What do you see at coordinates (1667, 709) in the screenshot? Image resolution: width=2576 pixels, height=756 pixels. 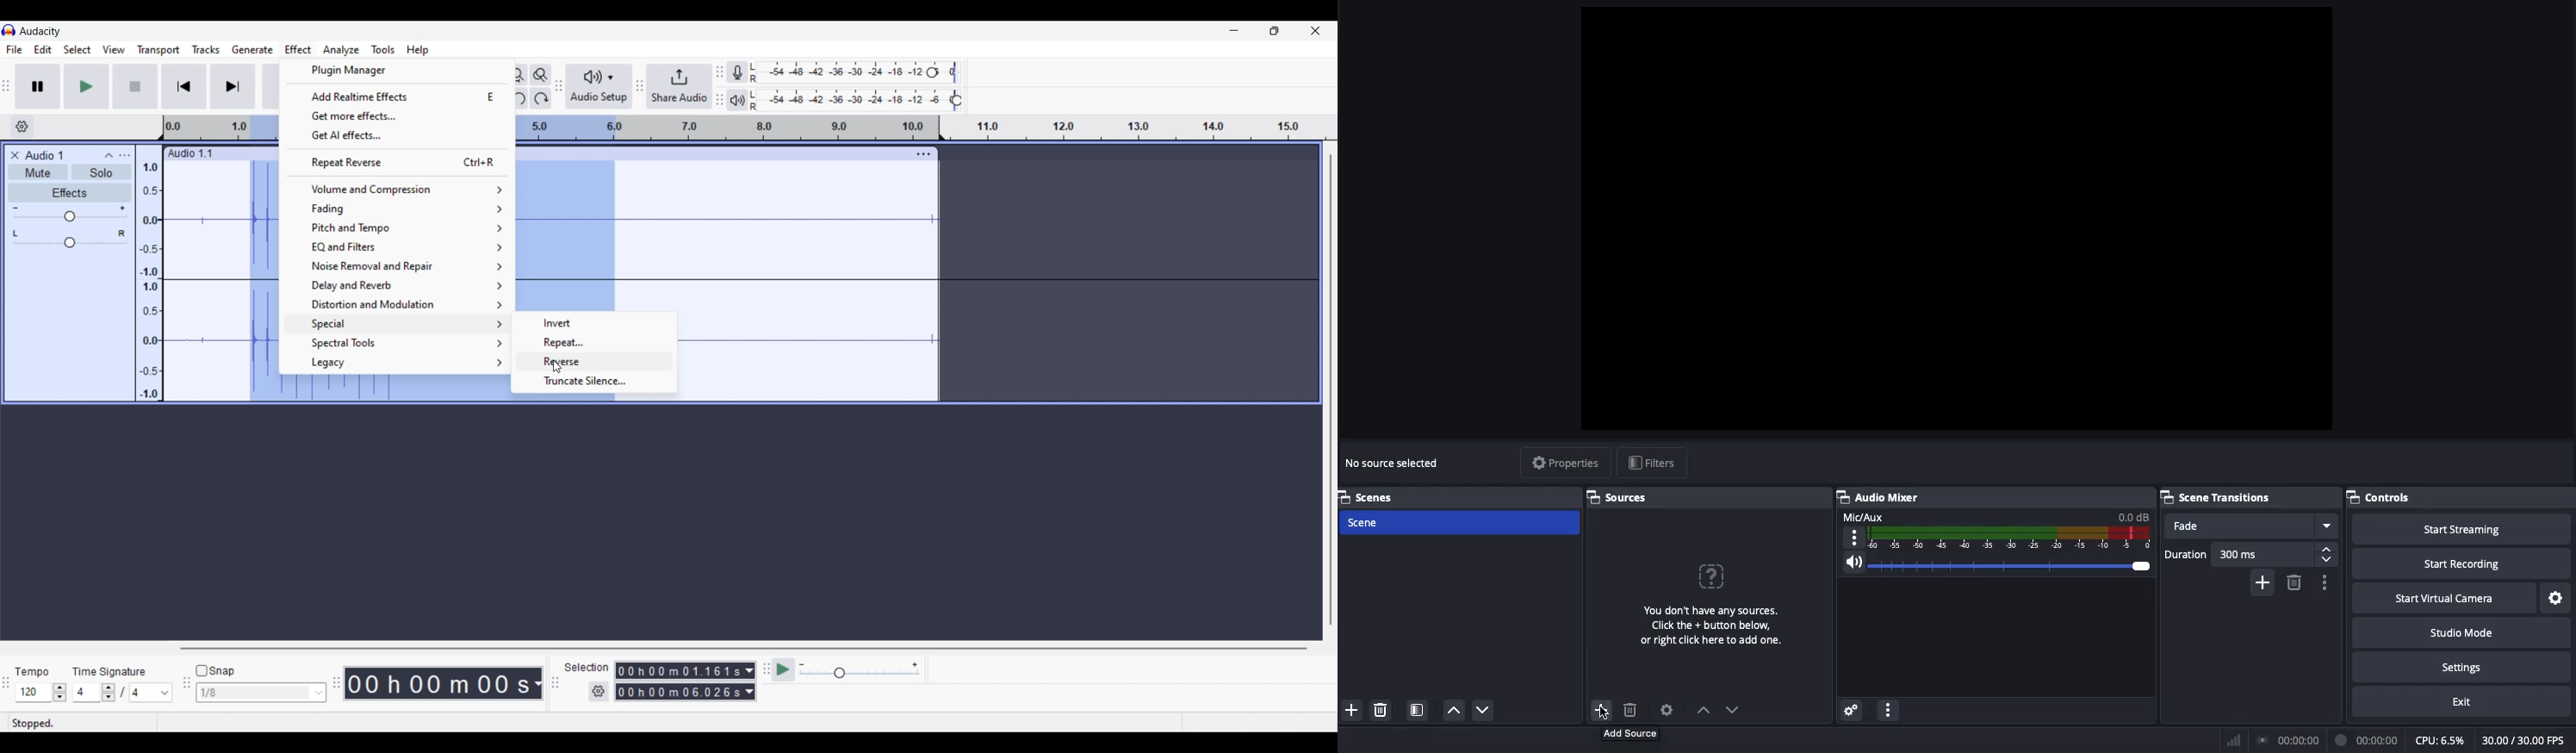 I see `Source preference` at bounding box center [1667, 709].